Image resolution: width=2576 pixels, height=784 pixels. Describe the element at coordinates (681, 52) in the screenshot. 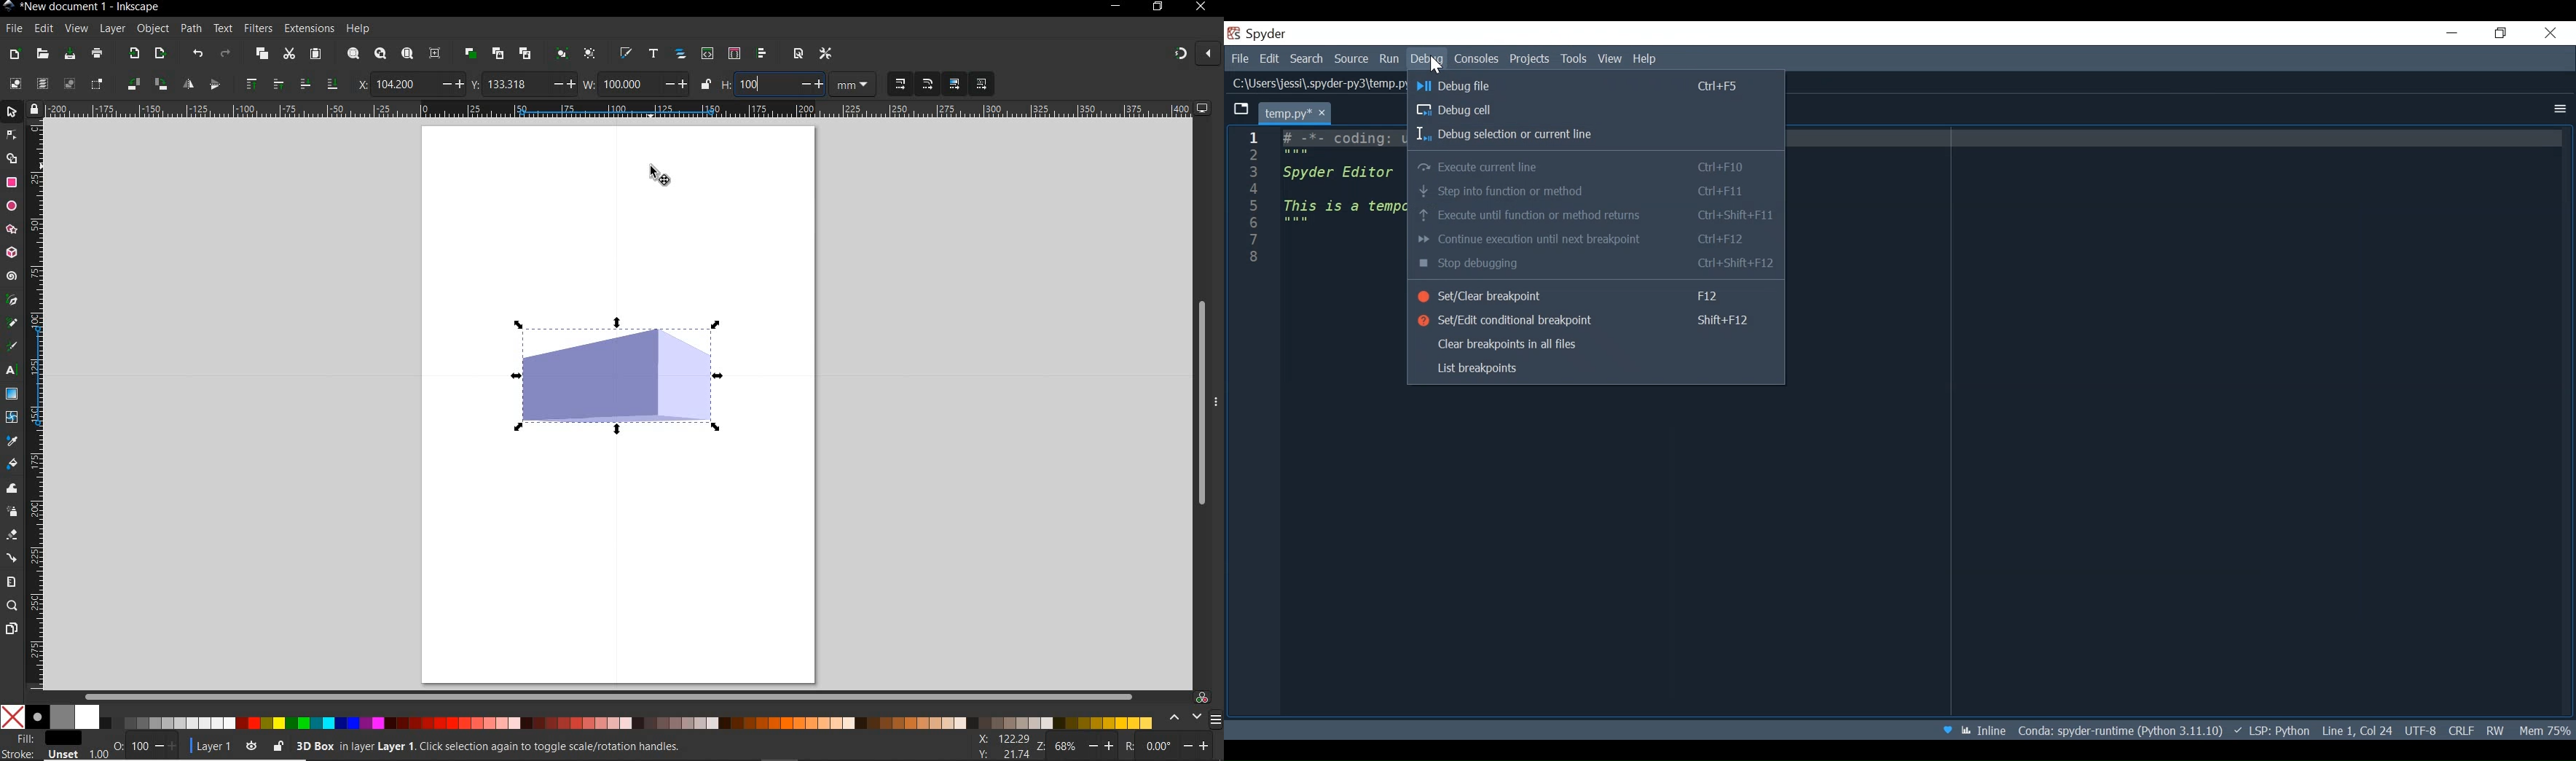

I see `open objects` at that location.